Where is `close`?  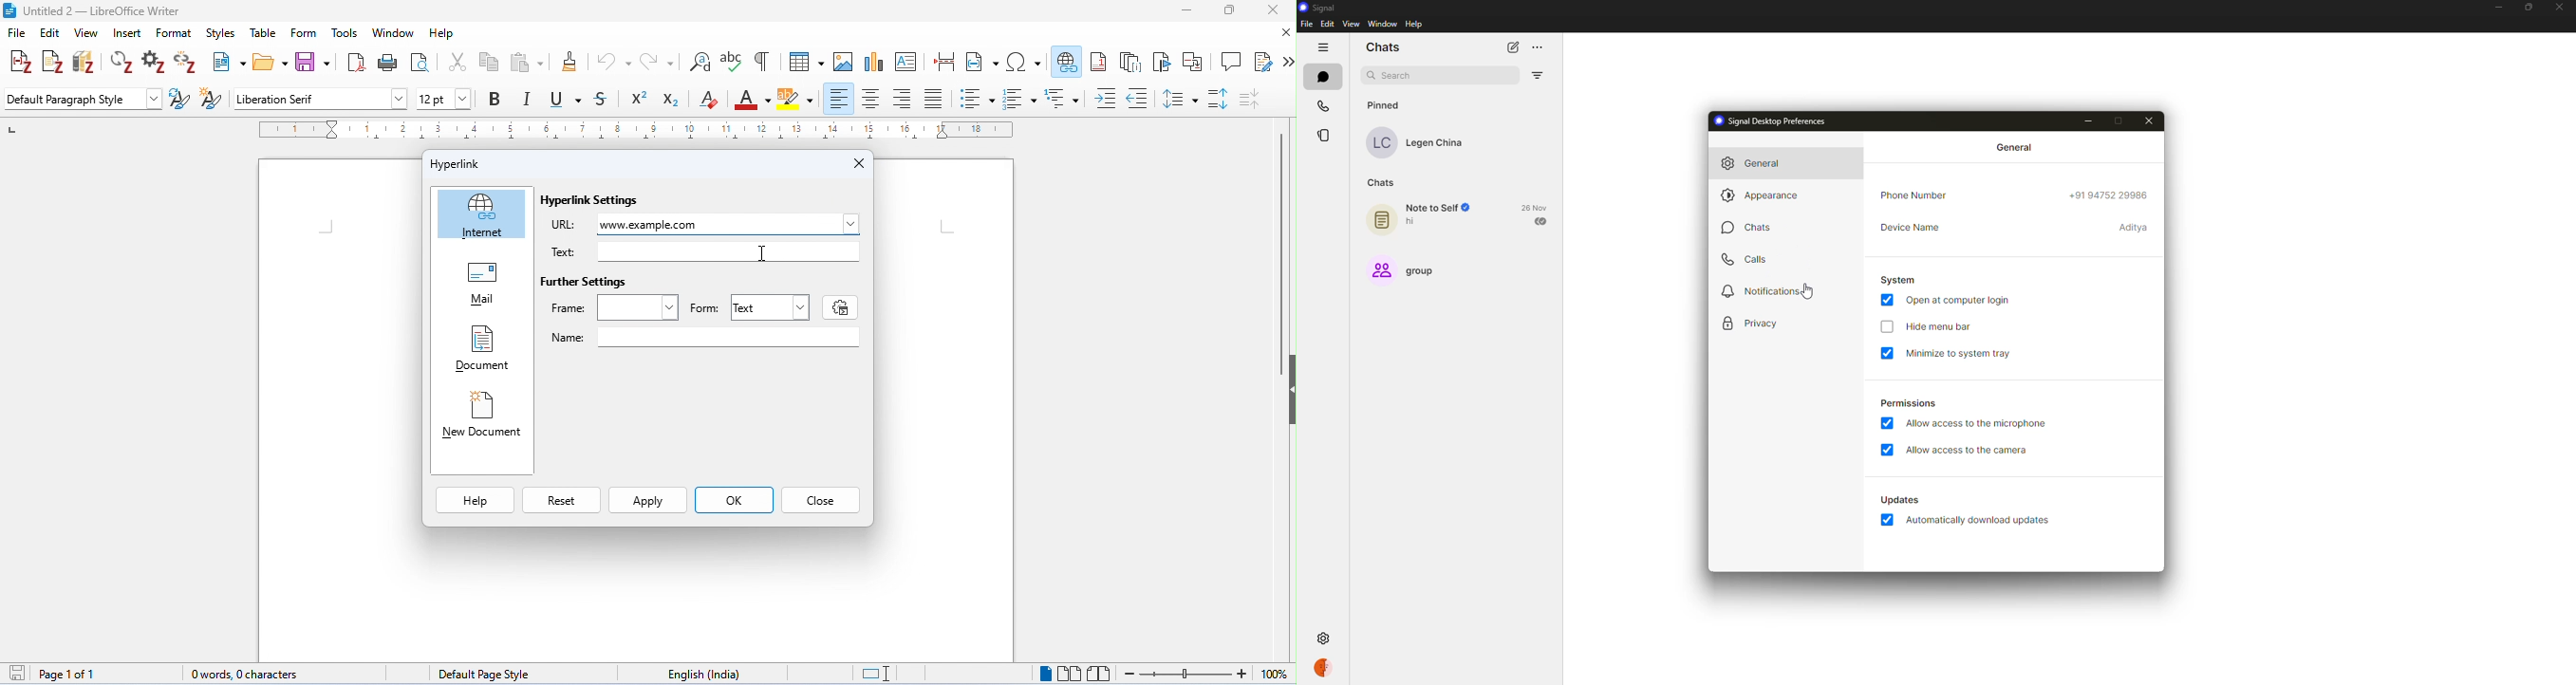 close is located at coordinates (1270, 10).